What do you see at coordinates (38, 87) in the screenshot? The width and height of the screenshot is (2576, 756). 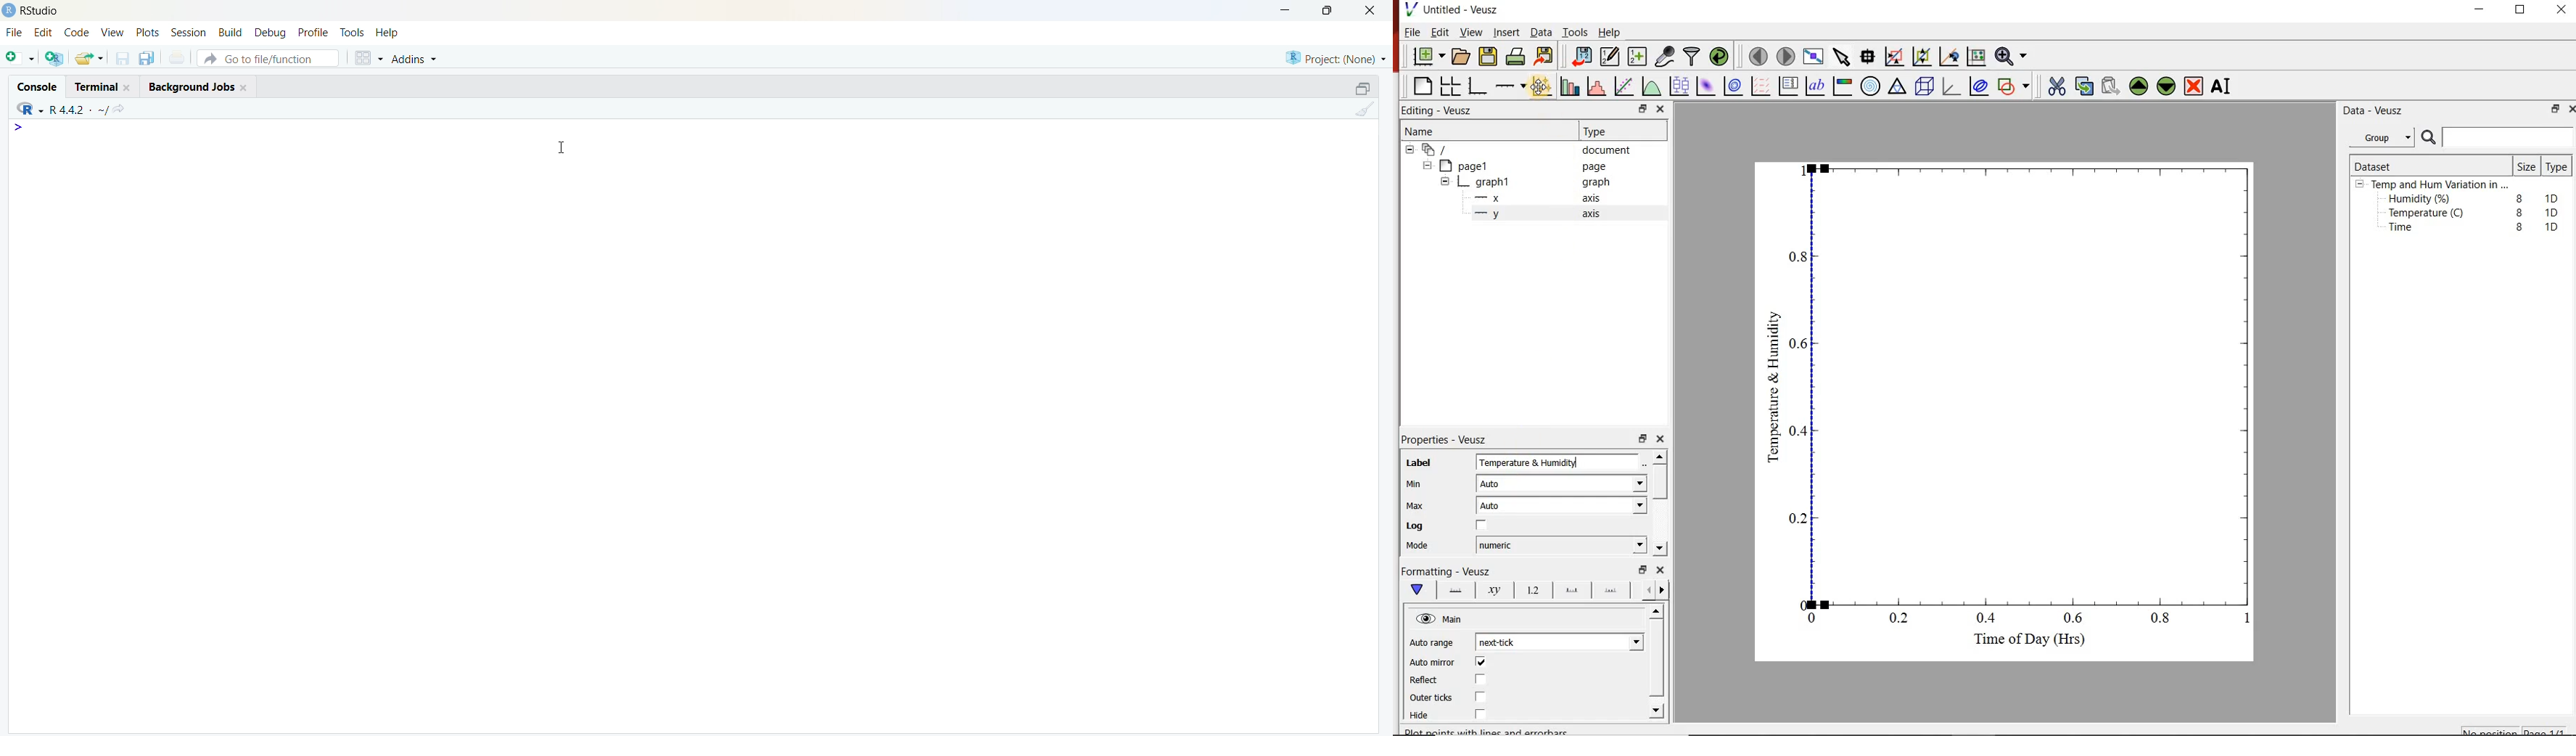 I see `console` at bounding box center [38, 87].